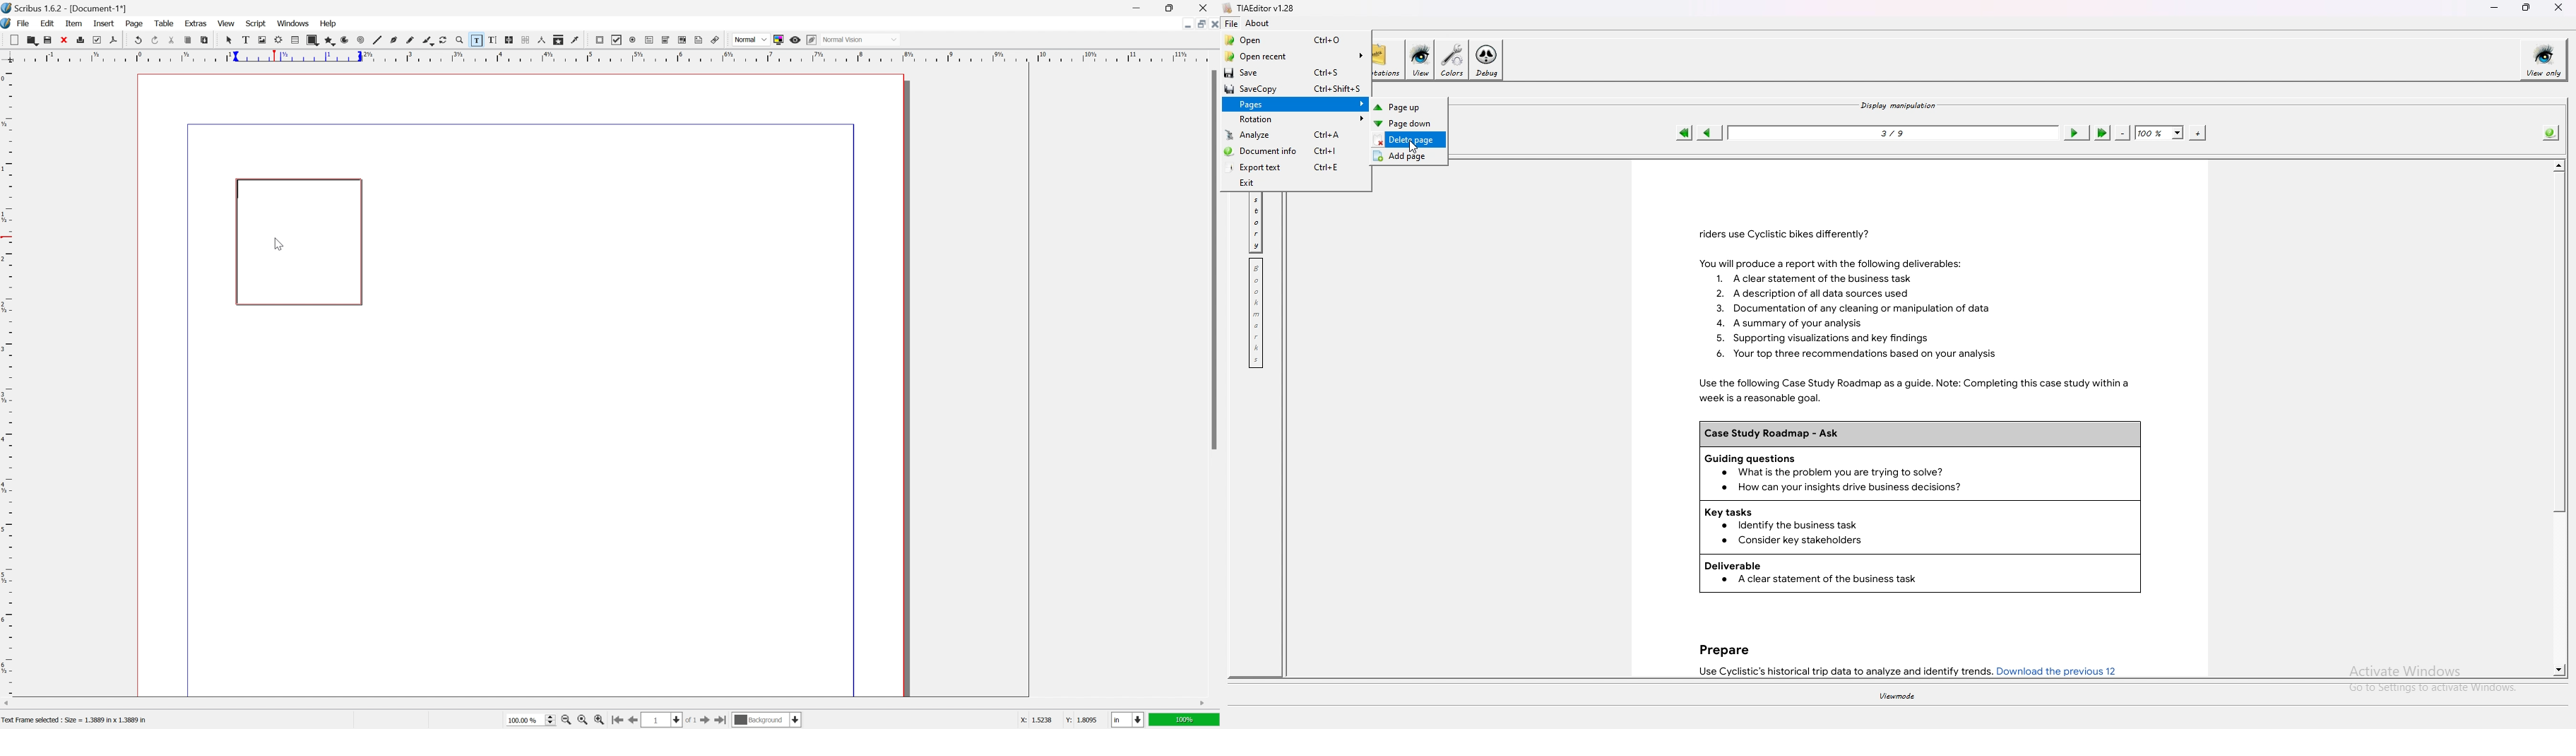  I want to click on select current zoom level, so click(532, 722).